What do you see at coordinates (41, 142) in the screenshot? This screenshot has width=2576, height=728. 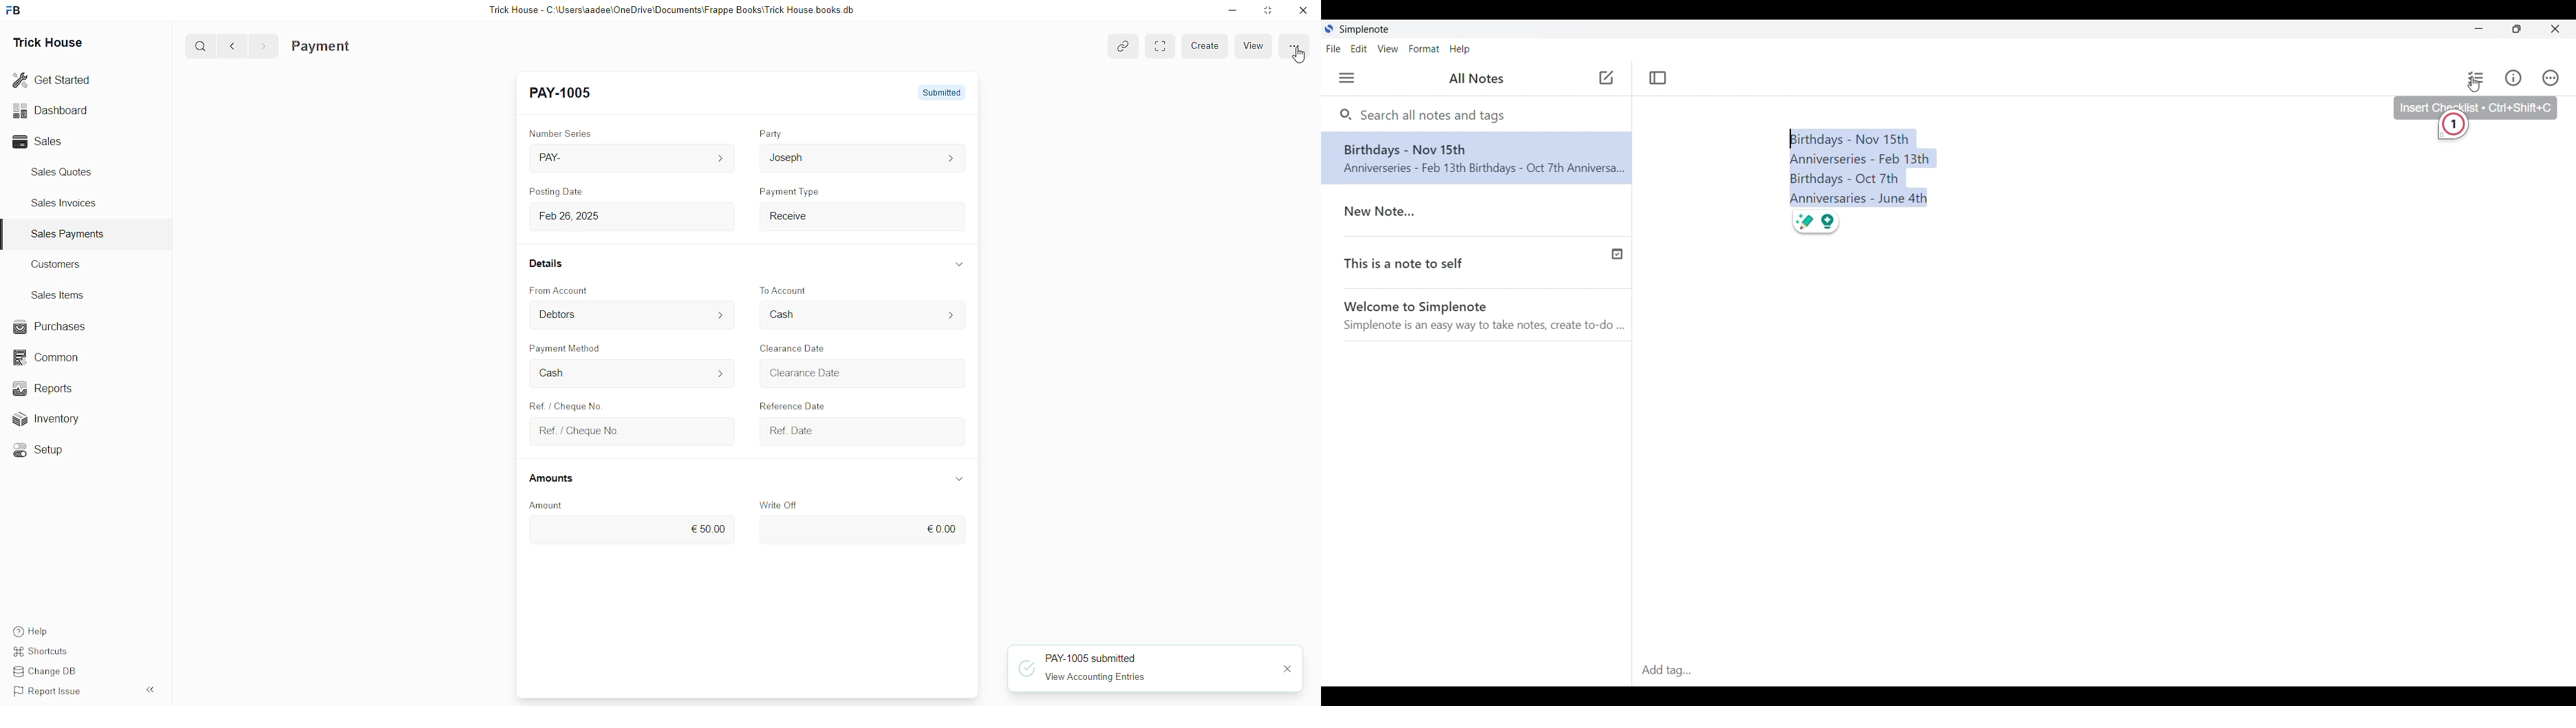 I see `Sales` at bounding box center [41, 142].